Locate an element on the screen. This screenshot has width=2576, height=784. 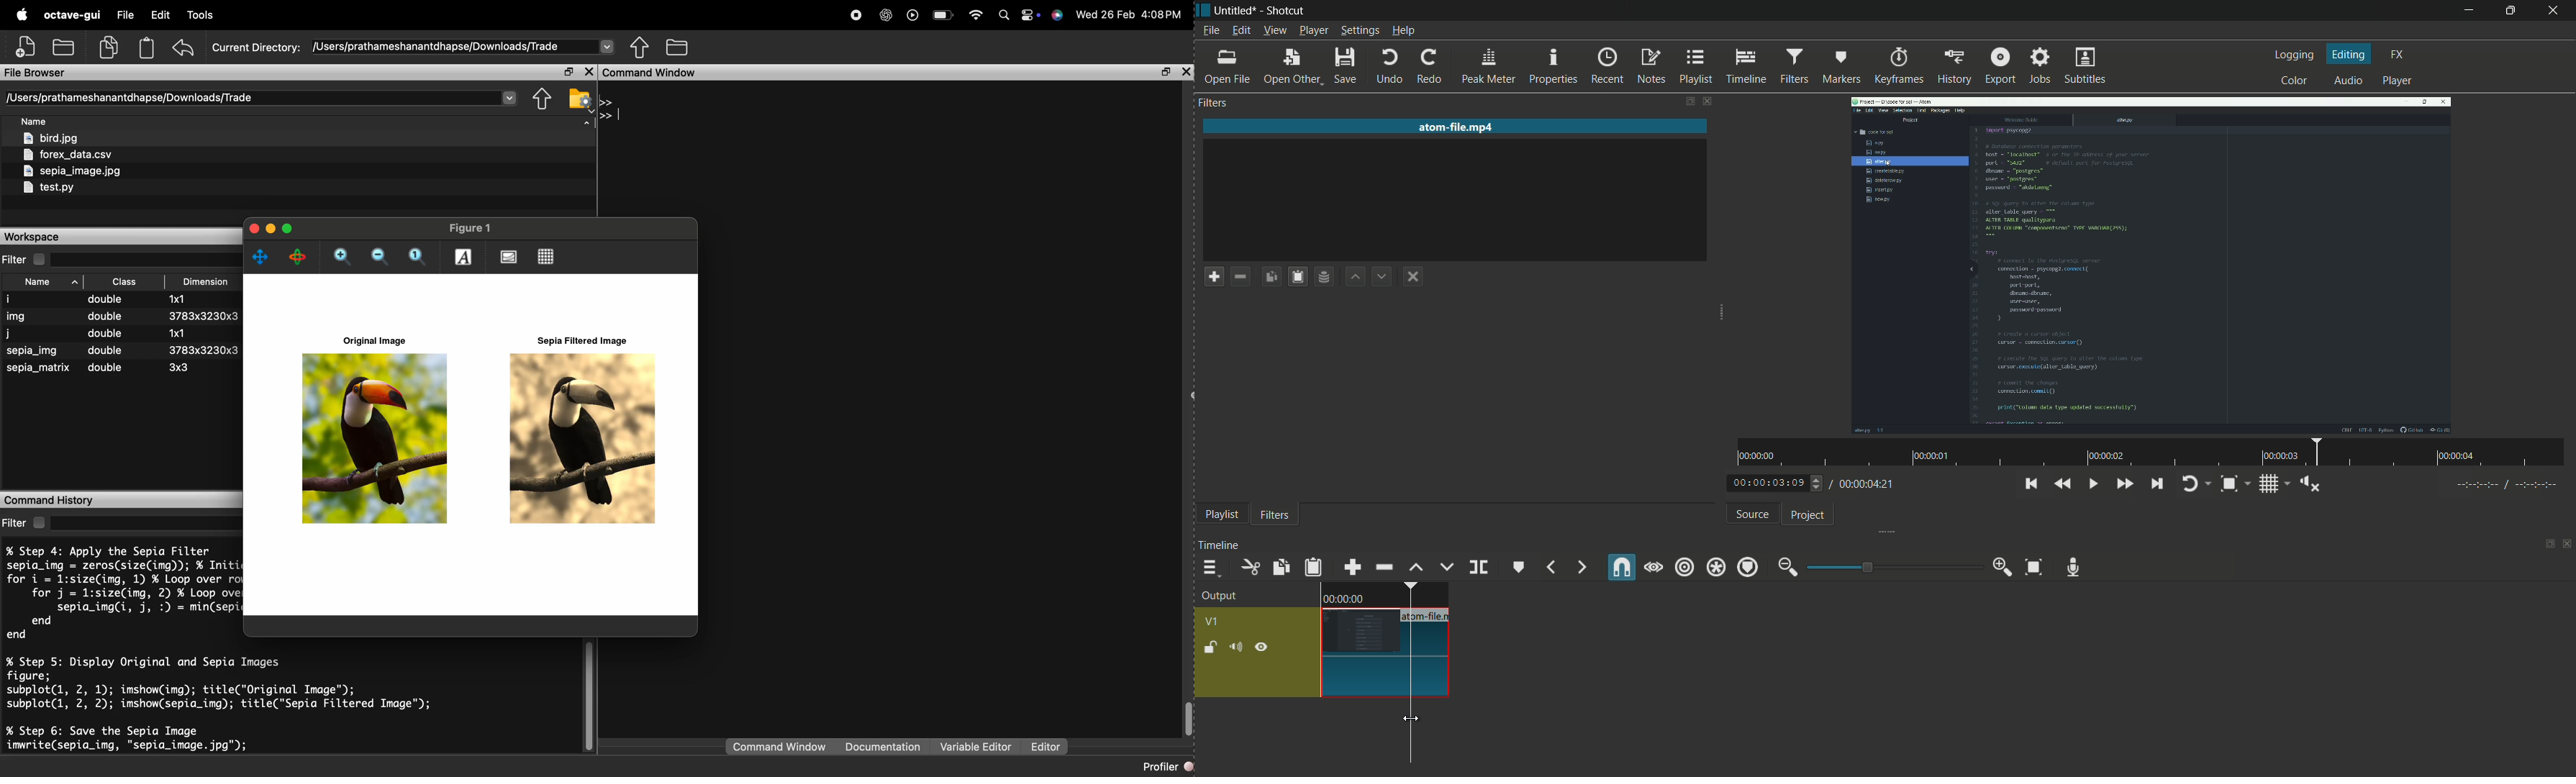
scrollbar is located at coordinates (1189, 718).